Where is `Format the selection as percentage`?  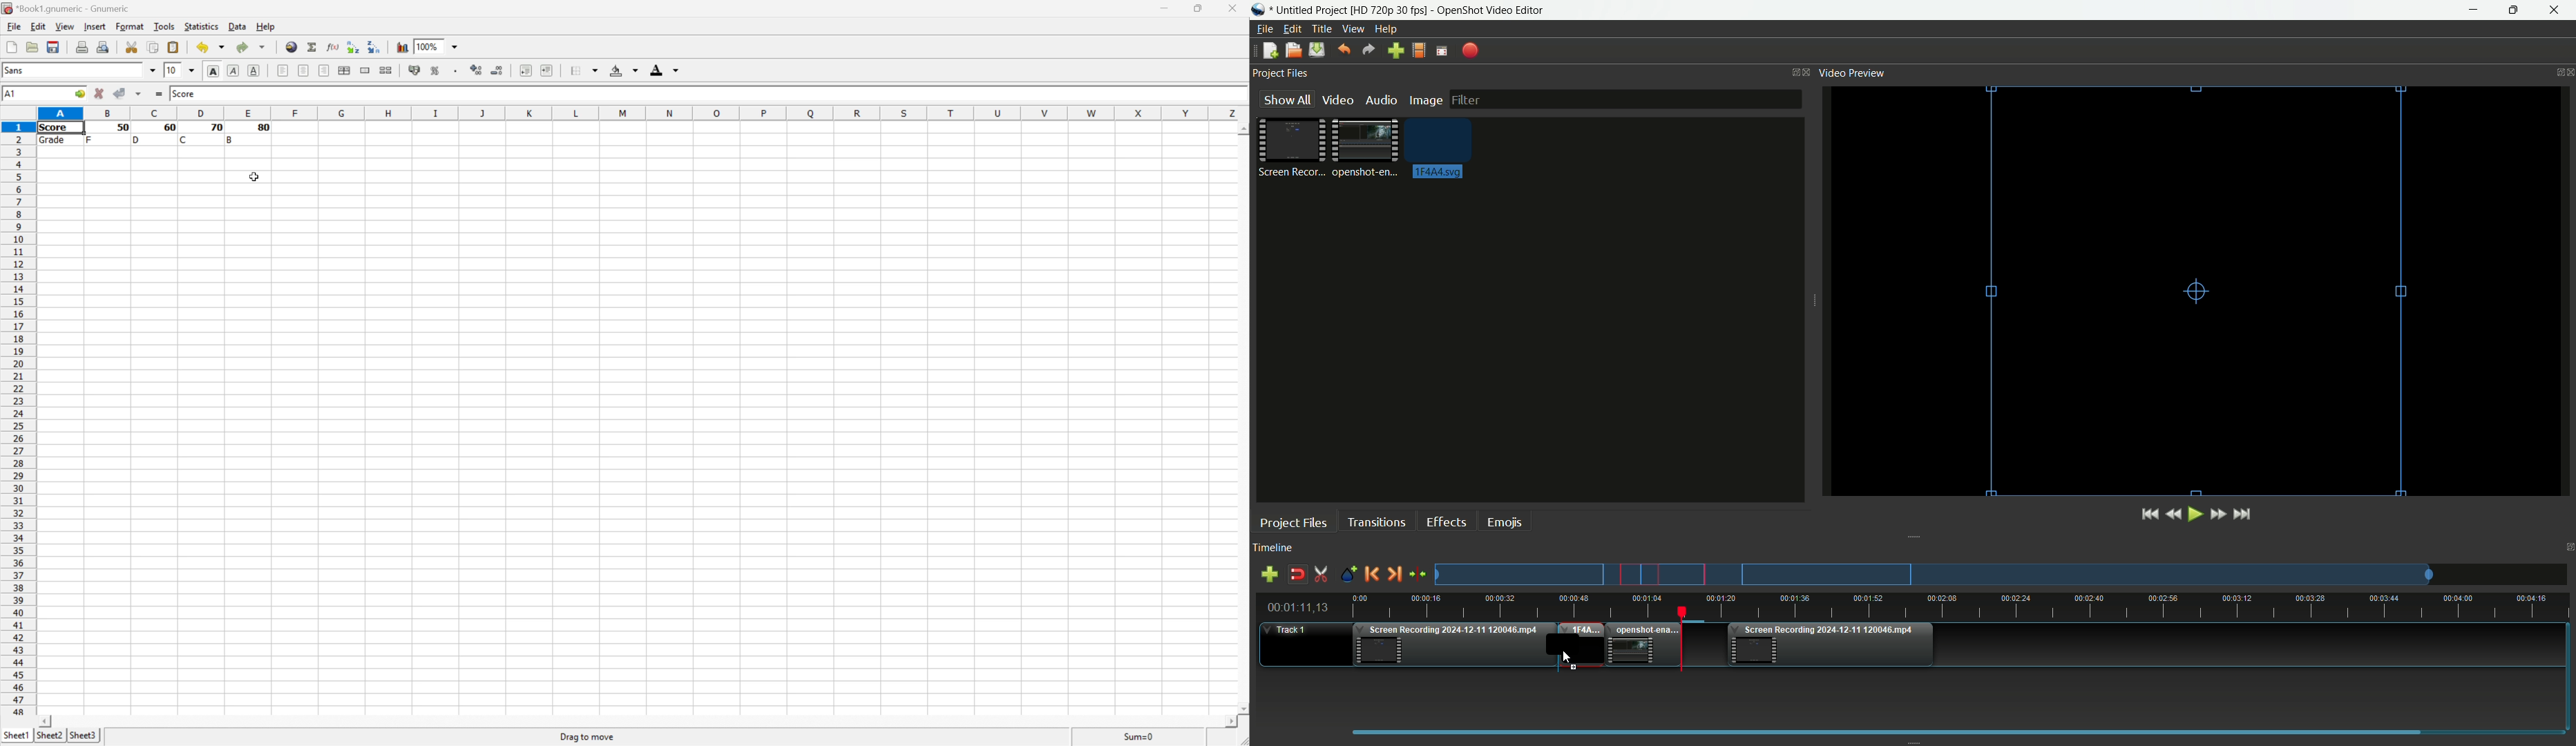 Format the selection as percentage is located at coordinates (436, 71).